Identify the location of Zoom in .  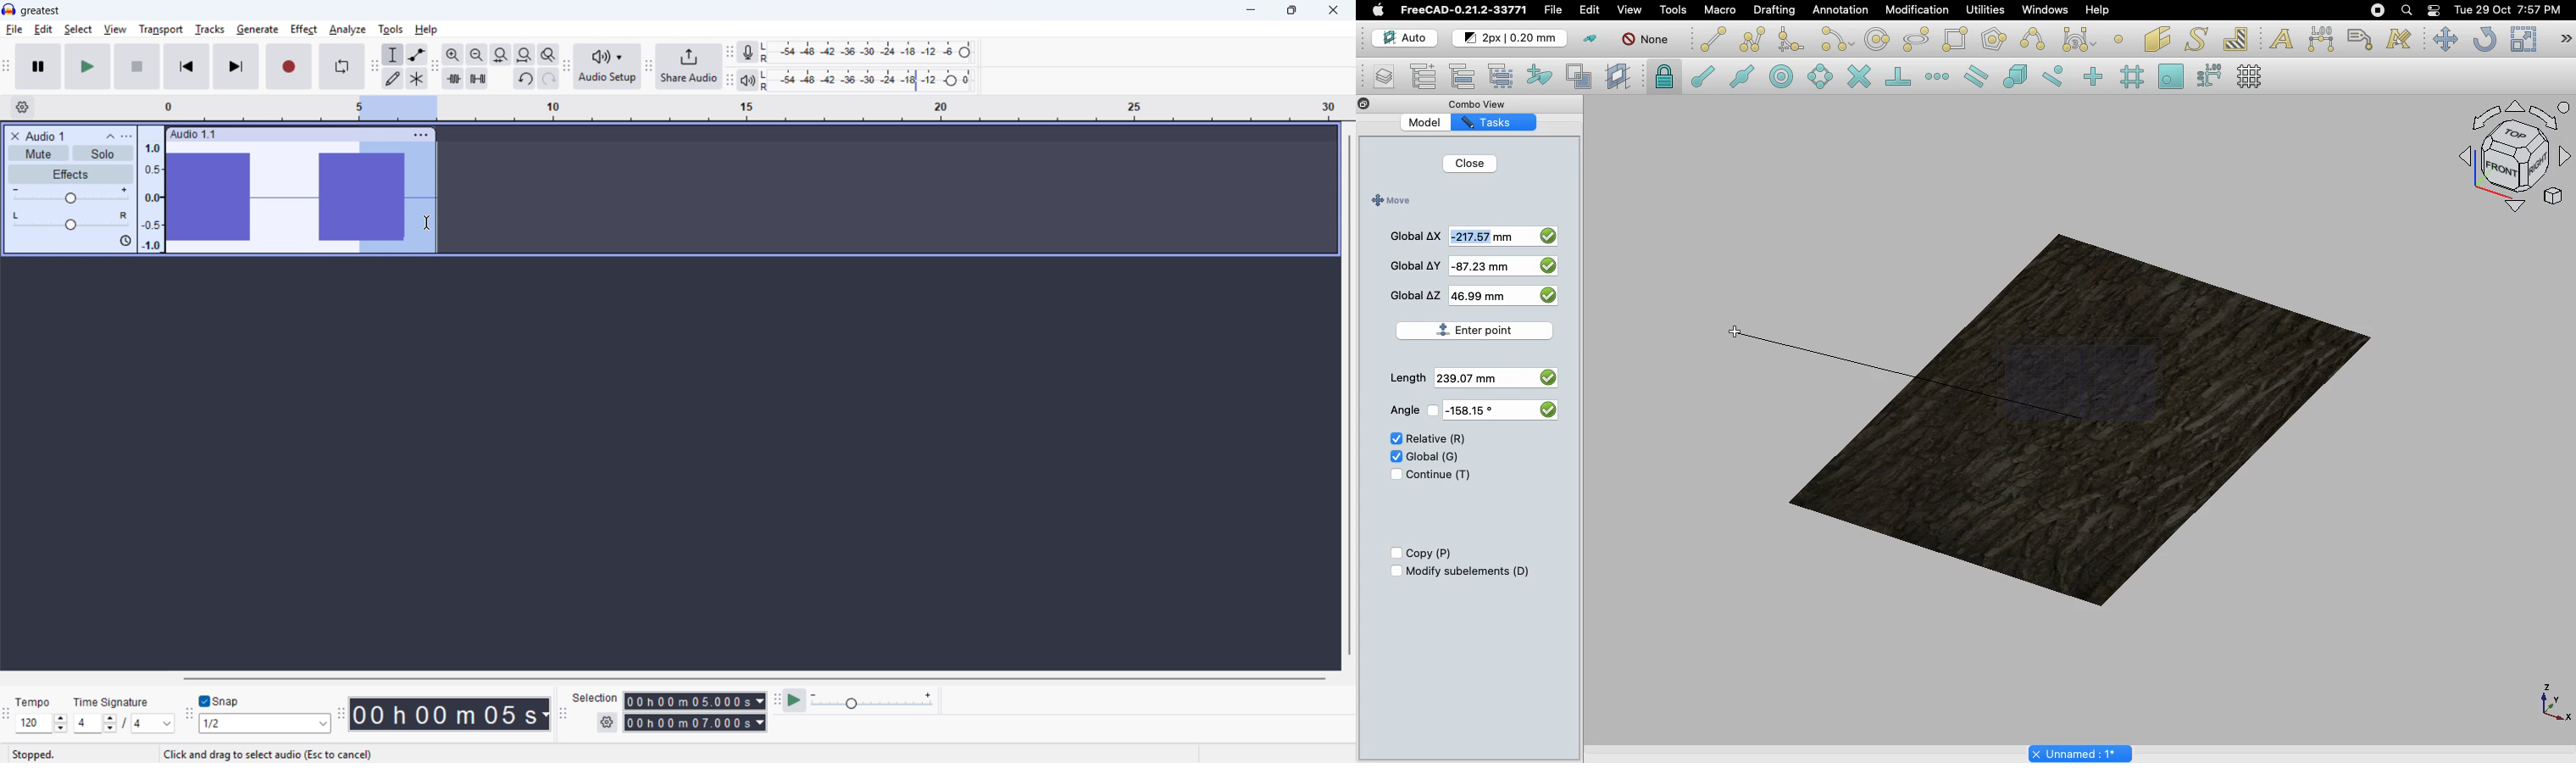
(453, 54).